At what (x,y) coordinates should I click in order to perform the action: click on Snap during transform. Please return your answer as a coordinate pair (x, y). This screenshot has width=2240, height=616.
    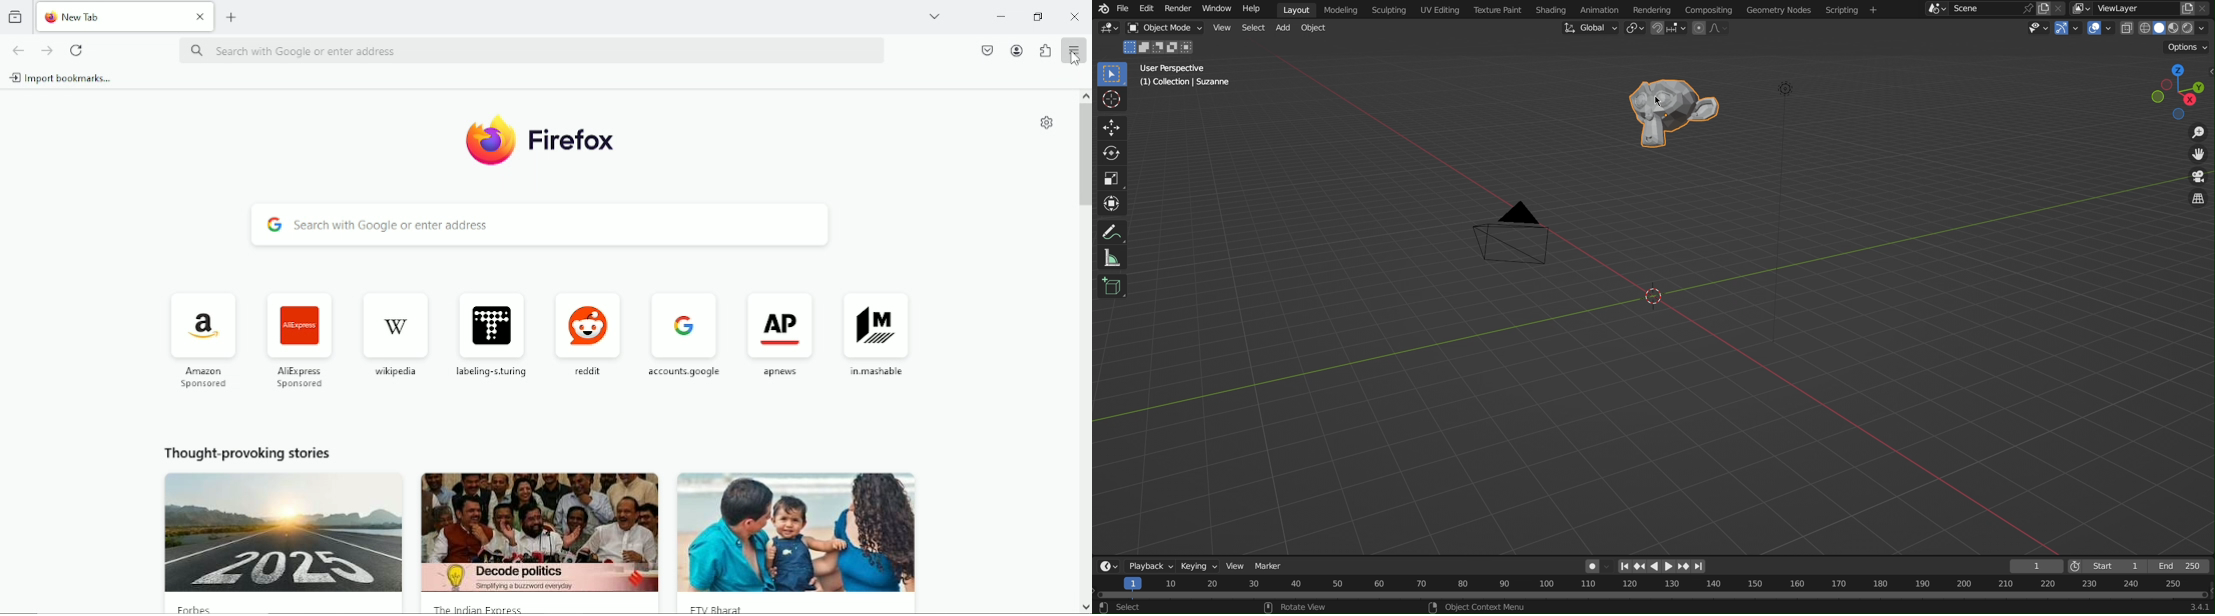
    Looking at the image, I should click on (1670, 29).